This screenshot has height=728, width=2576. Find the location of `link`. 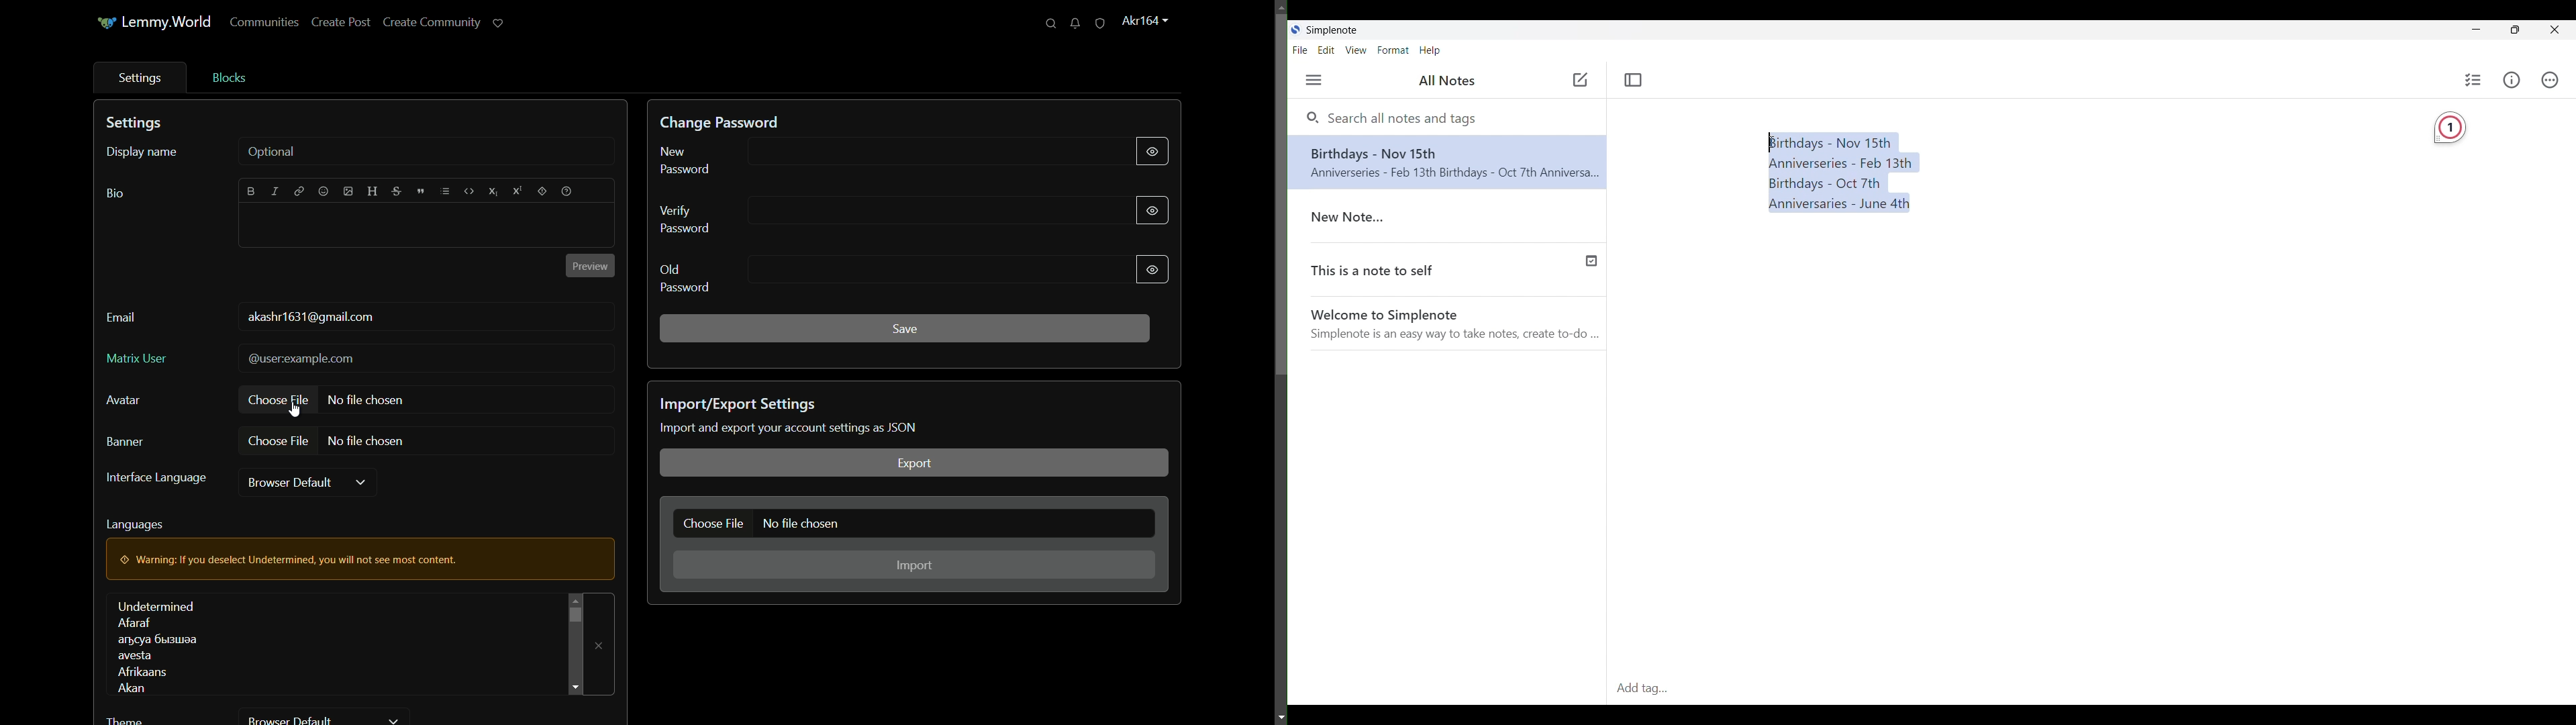

link is located at coordinates (299, 193).